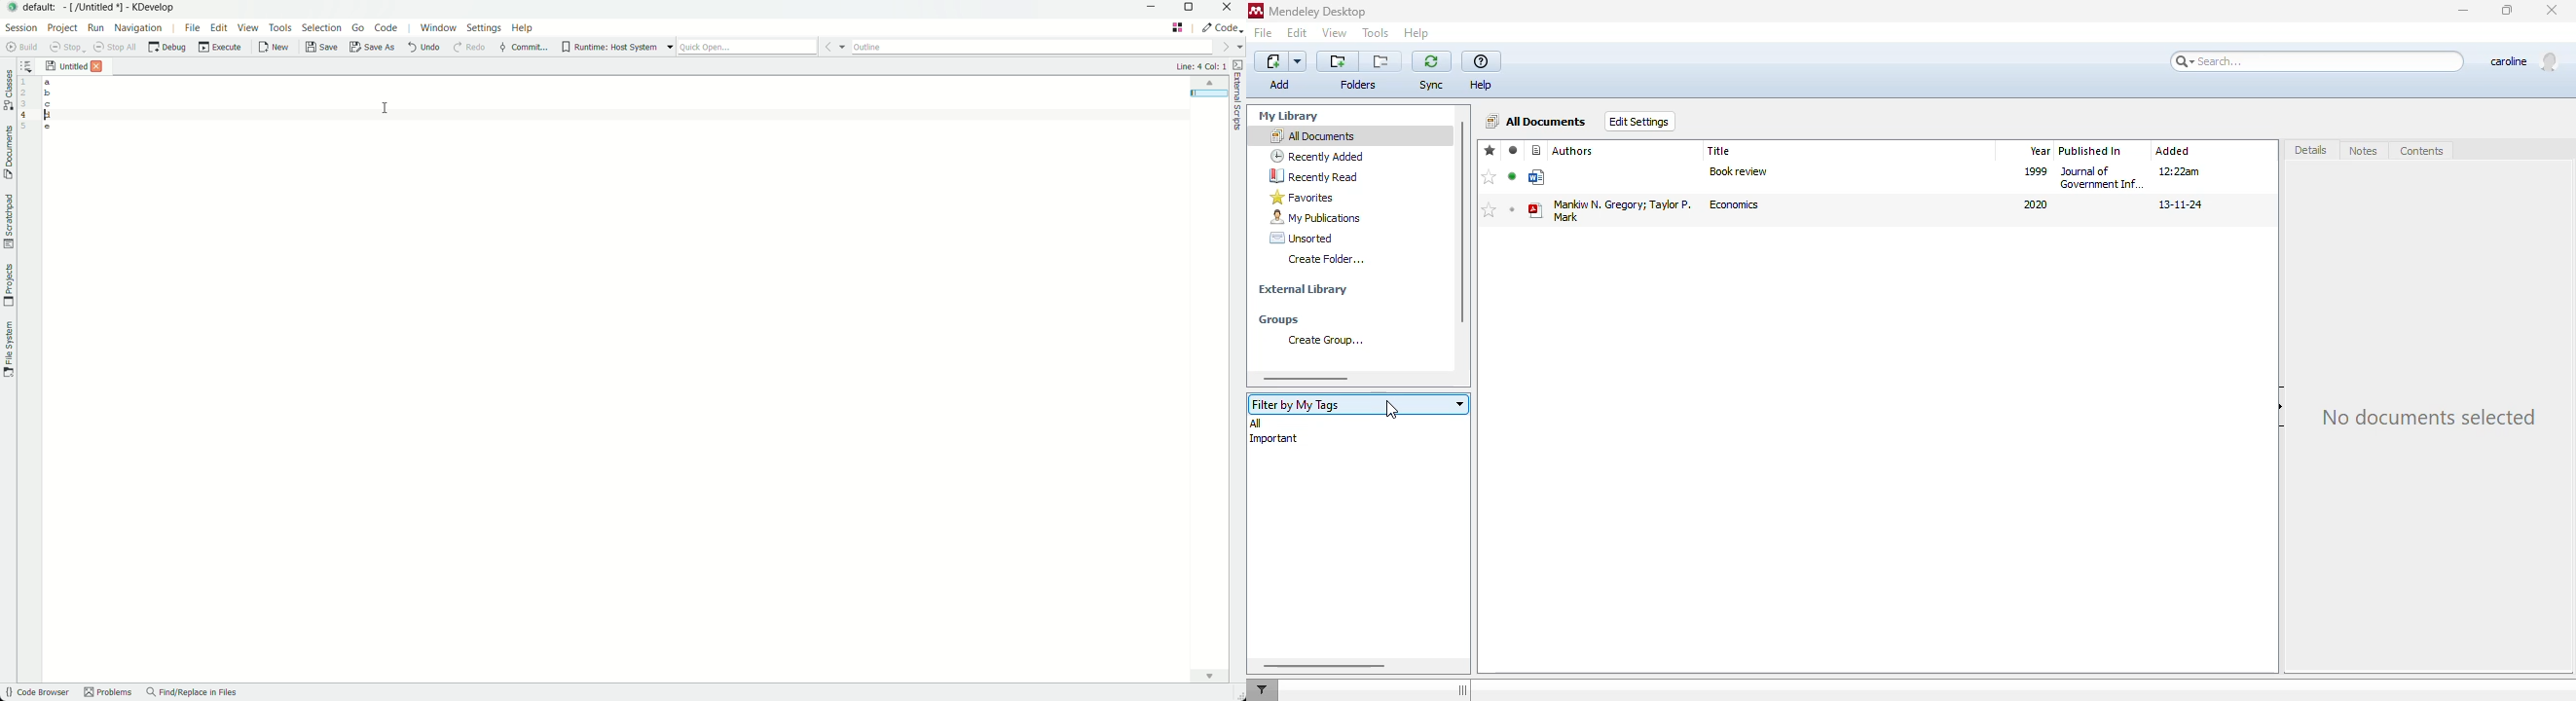  I want to click on maximize or restore, so click(1189, 8).